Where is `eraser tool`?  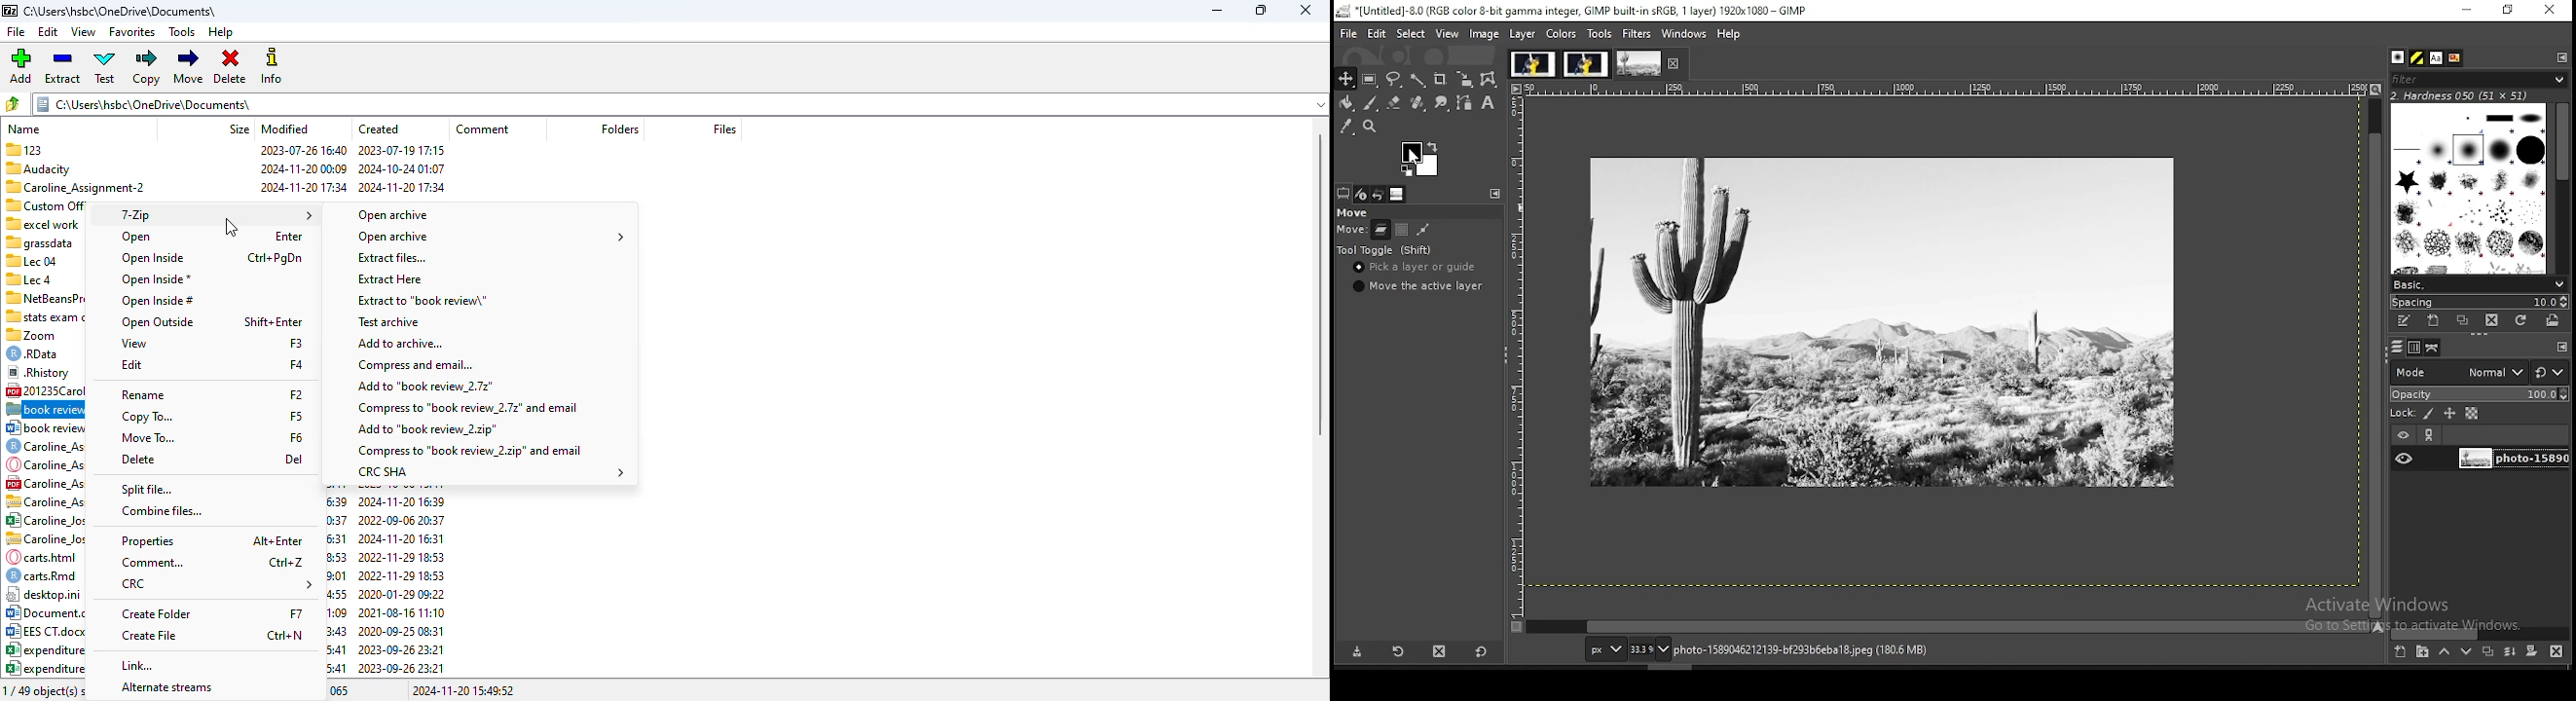
eraser tool is located at coordinates (1395, 103).